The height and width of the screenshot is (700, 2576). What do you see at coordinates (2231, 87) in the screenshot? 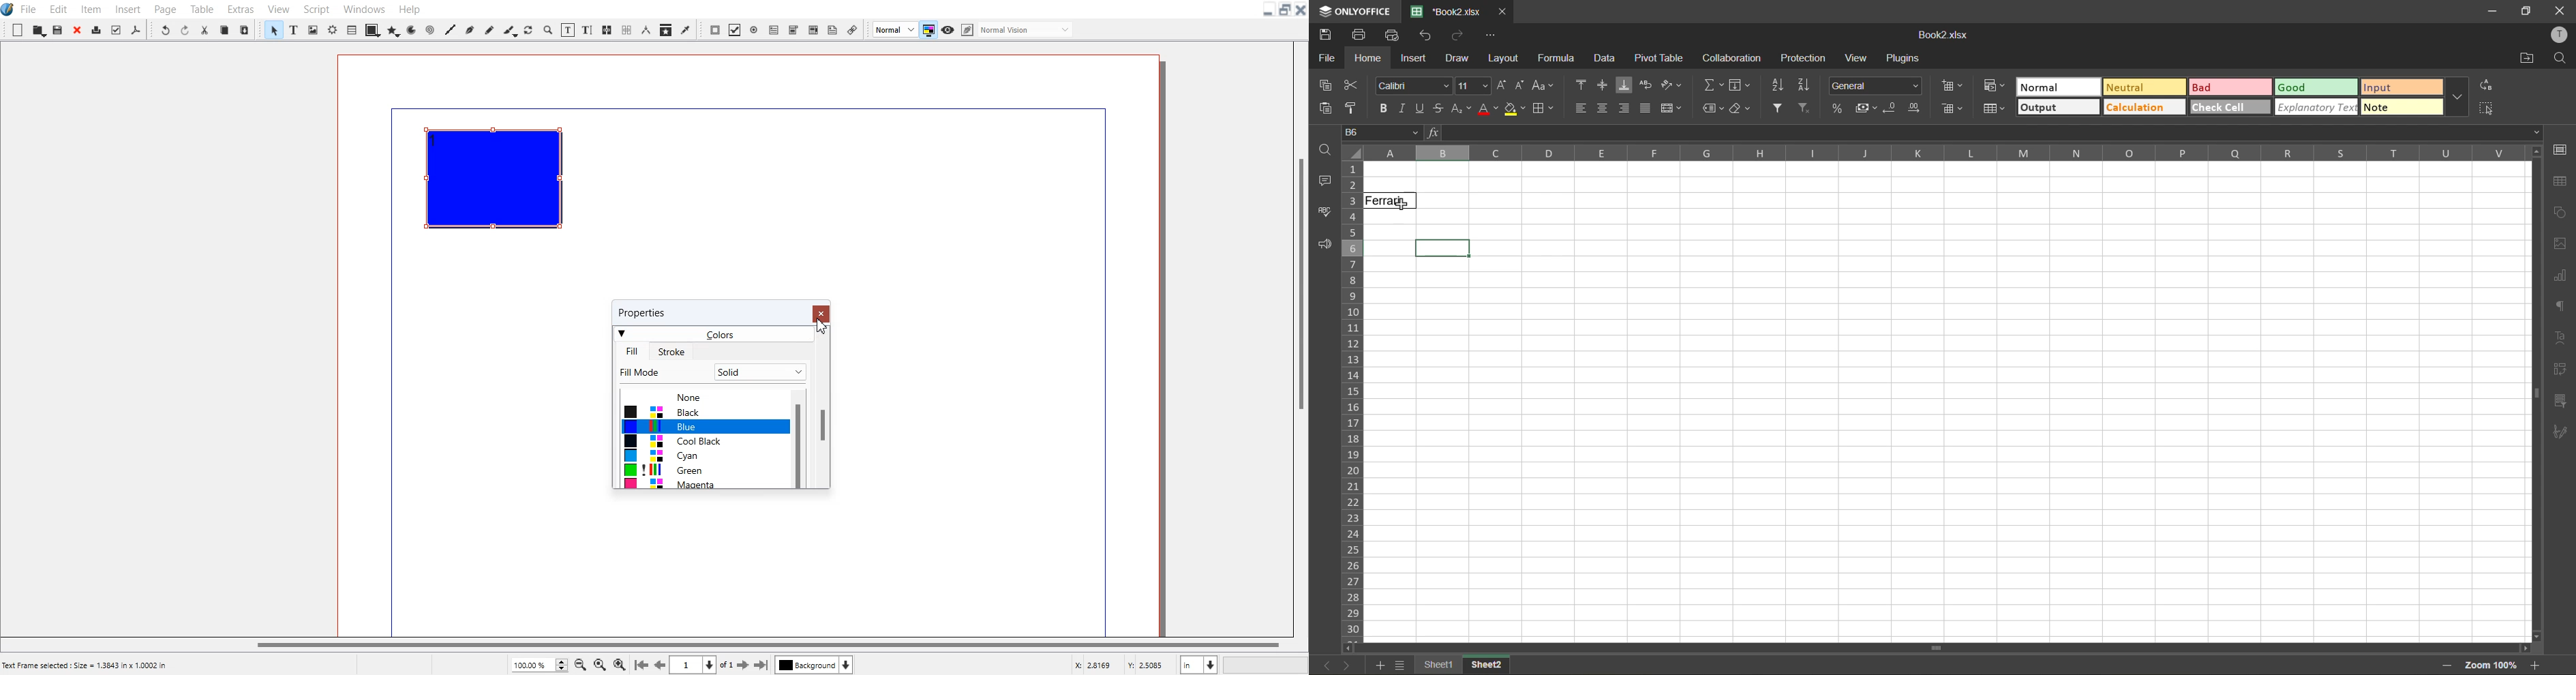
I see `bad` at bounding box center [2231, 87].